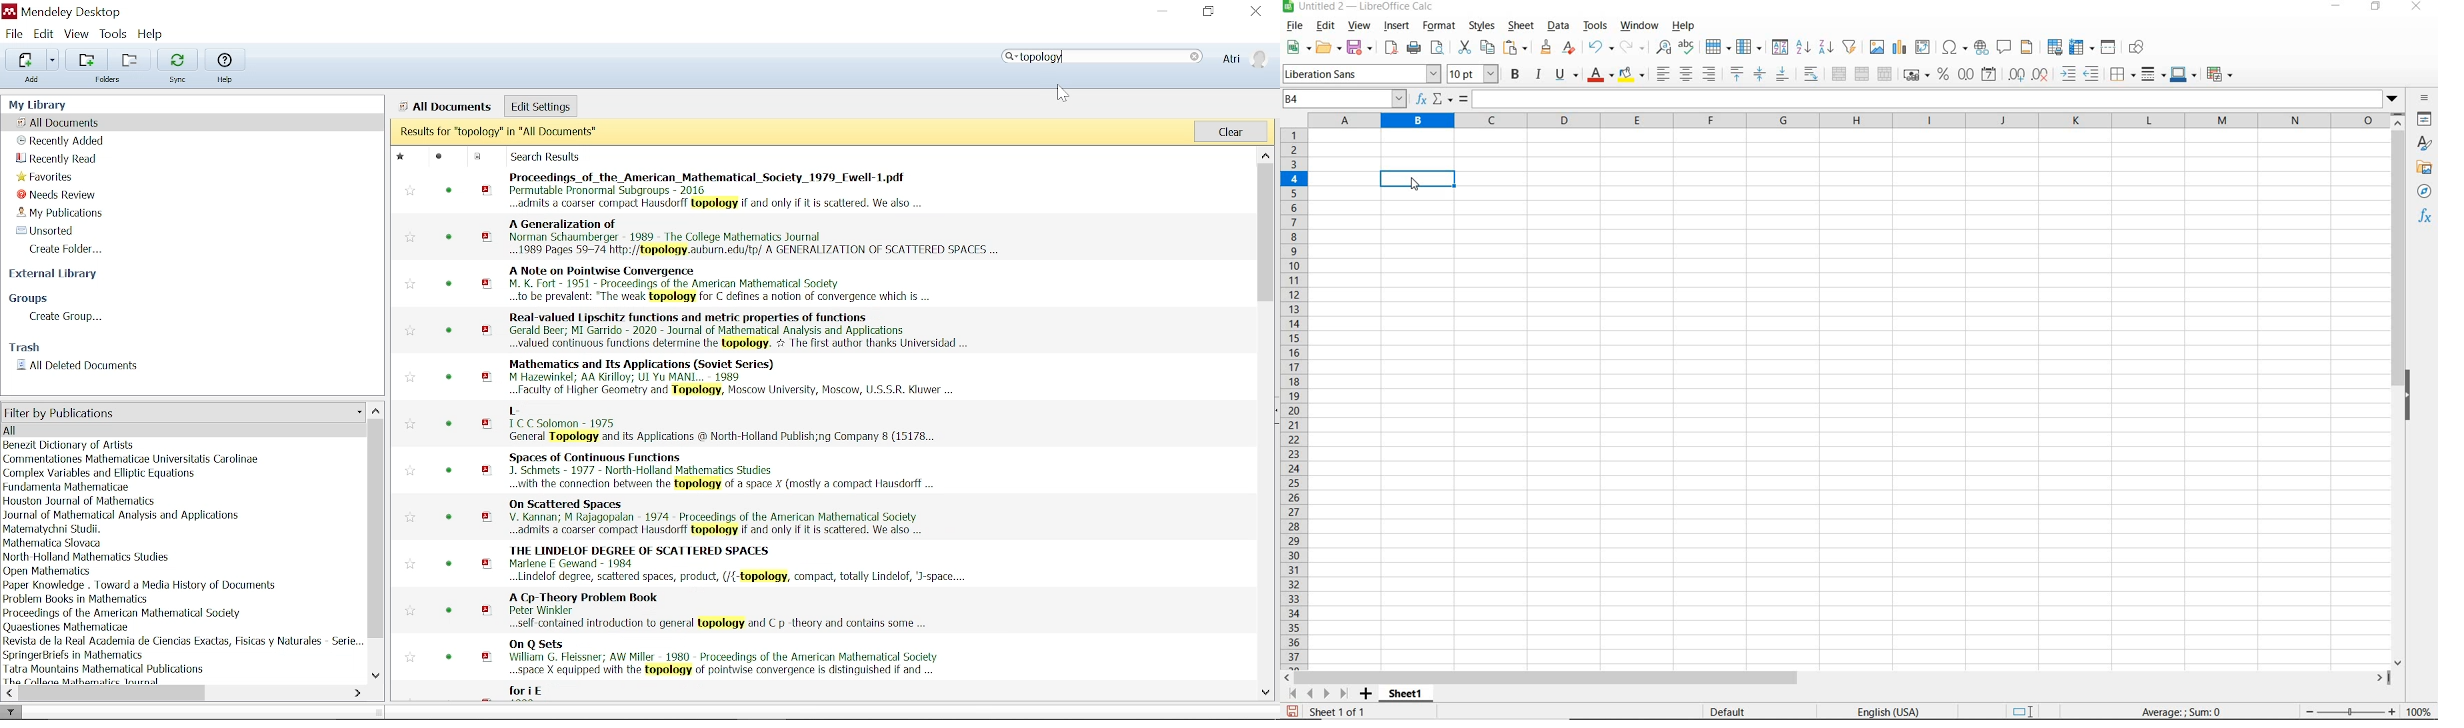 The height and width of the screenshot is (728, 2464). I want to click on font name, so click(1362, 74).